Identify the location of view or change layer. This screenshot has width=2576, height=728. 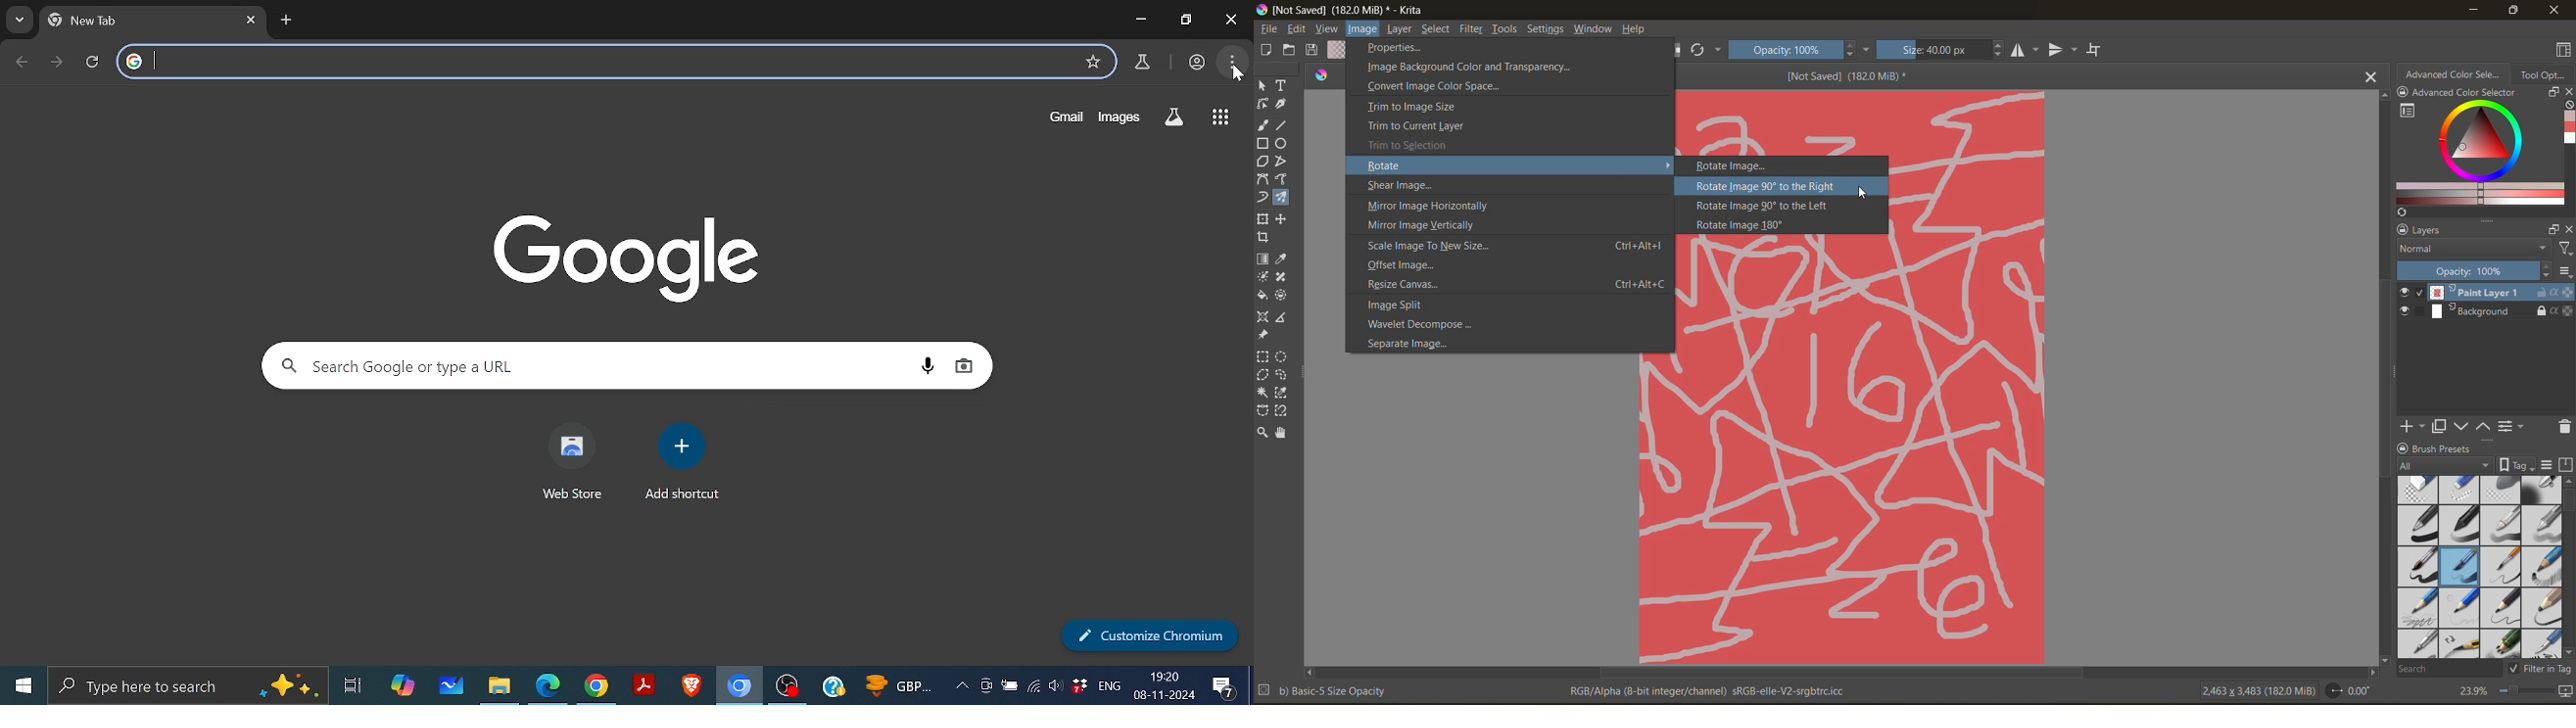
(2513, 427).